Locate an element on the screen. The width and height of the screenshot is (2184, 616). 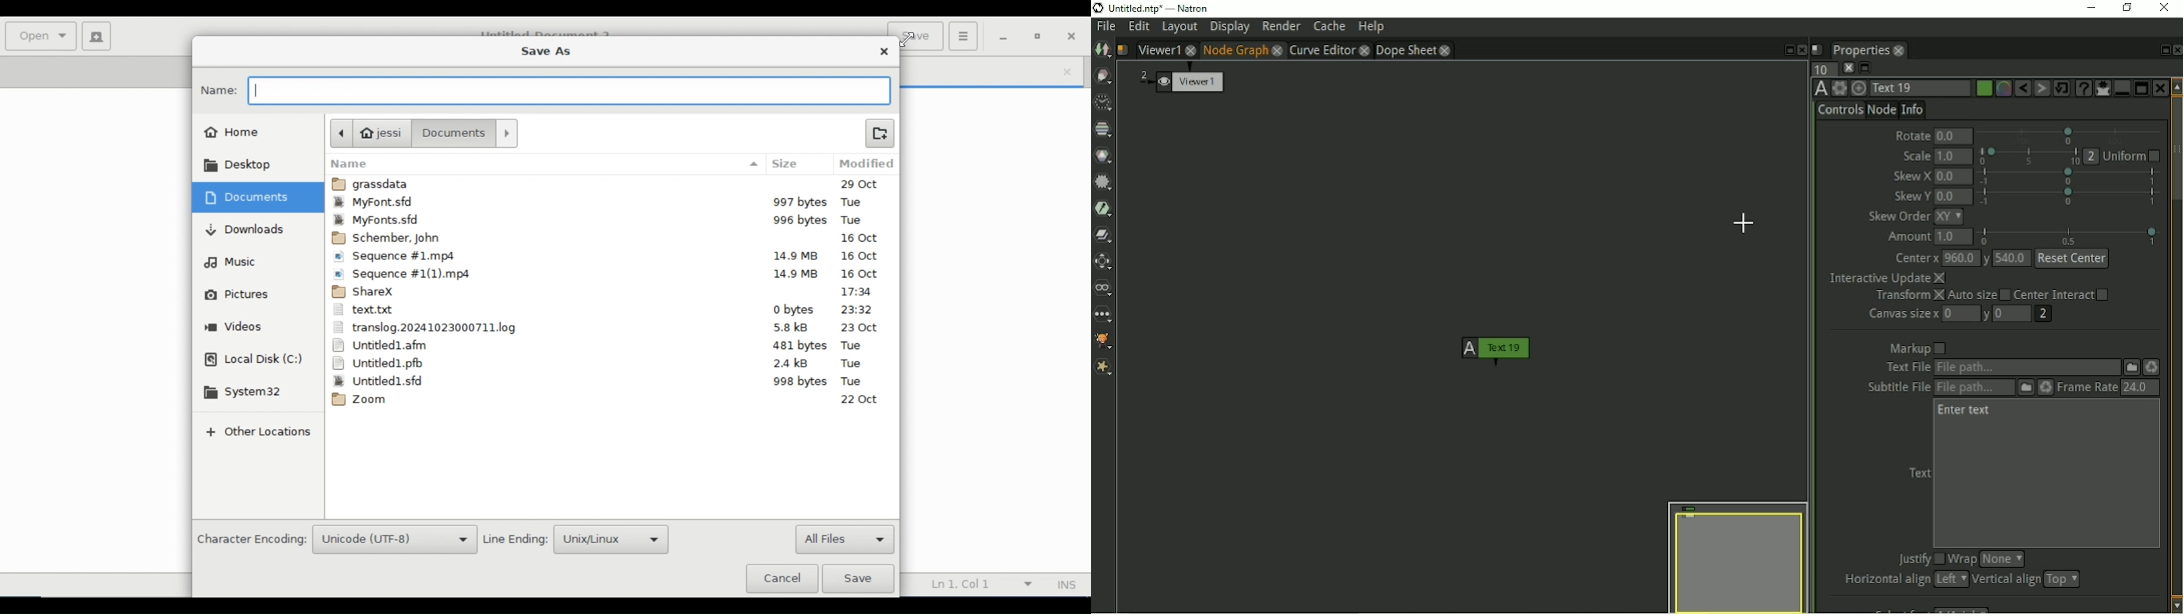
Application menu is located at coordinates (963, 35).